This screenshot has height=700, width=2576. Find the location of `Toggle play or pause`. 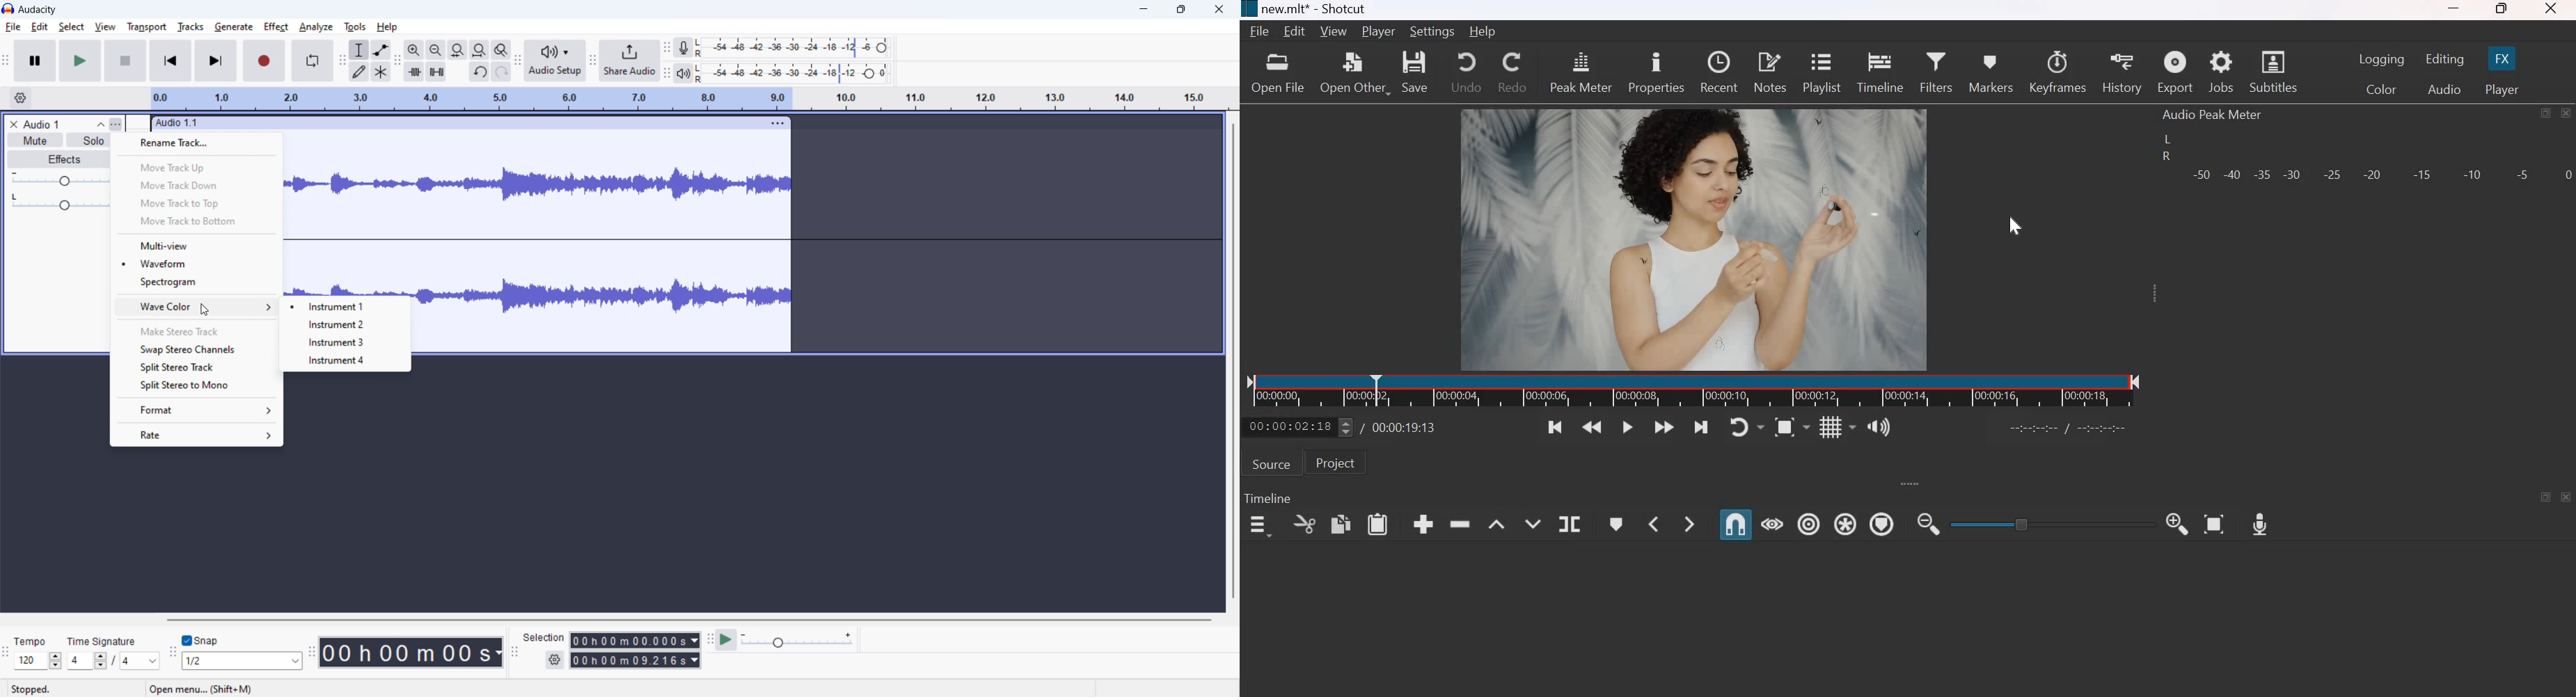

Toggle play or pause is located at coordinates (1629, 427).